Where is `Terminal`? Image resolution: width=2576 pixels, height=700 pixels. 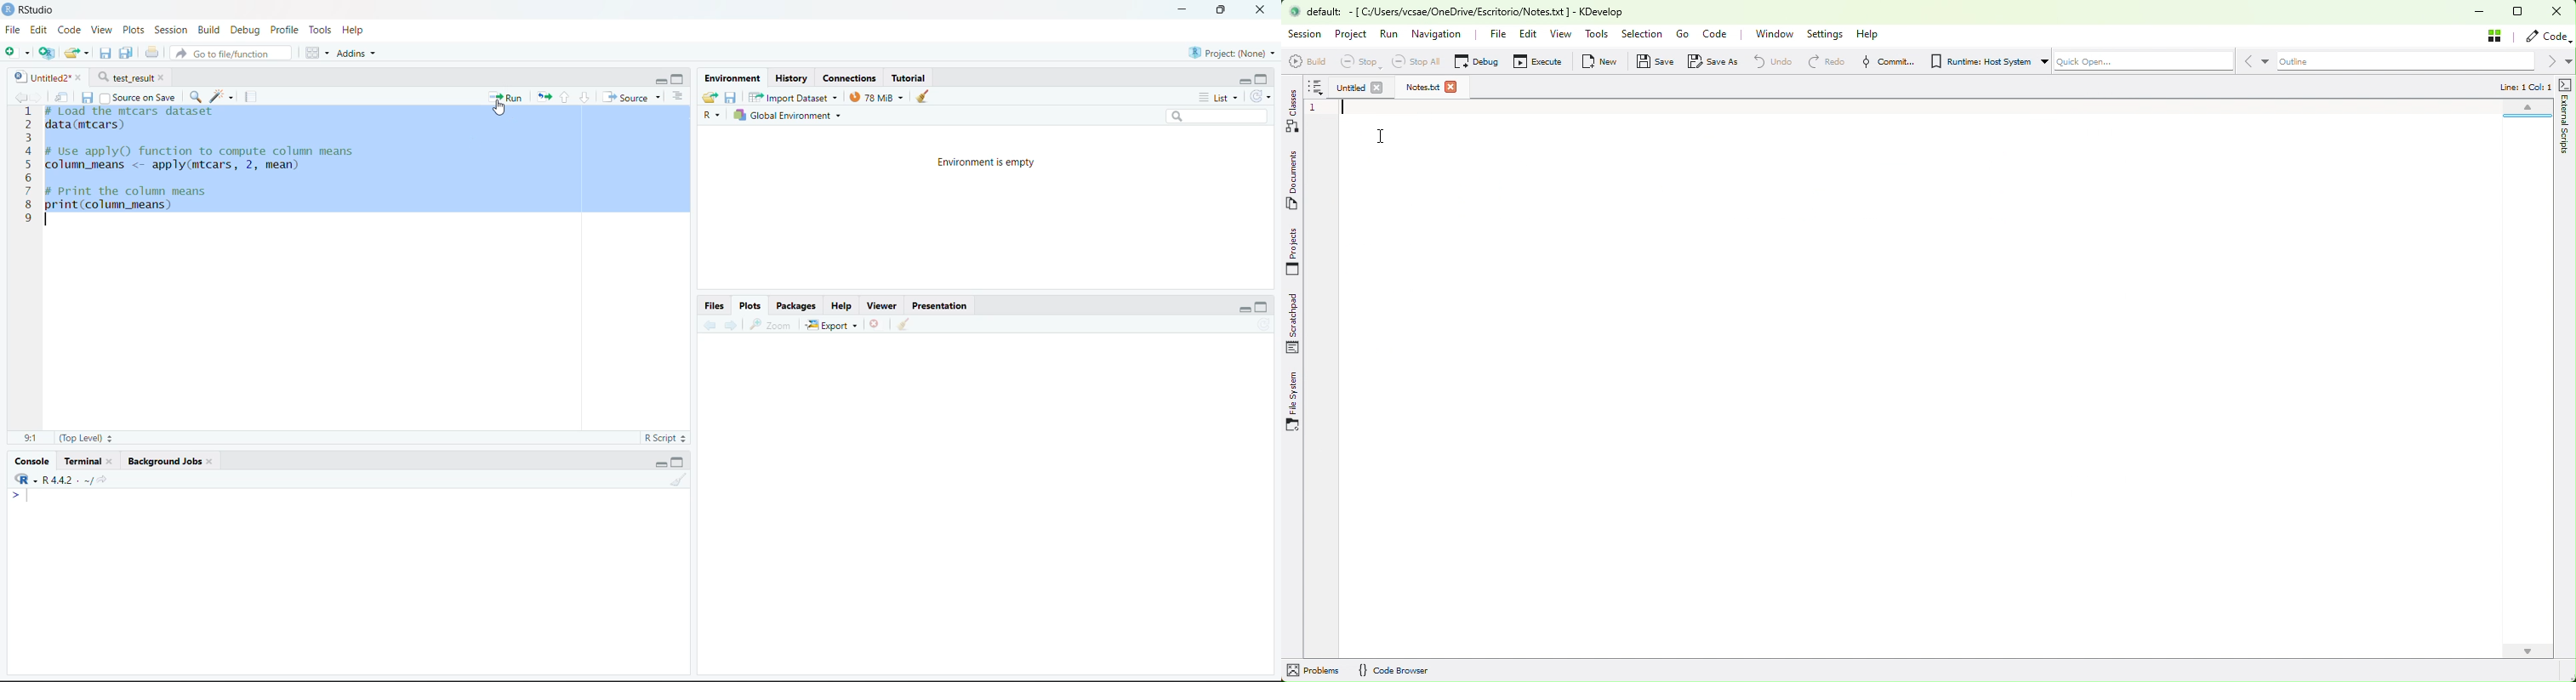
Terminal is located at coordinates (90, 458).